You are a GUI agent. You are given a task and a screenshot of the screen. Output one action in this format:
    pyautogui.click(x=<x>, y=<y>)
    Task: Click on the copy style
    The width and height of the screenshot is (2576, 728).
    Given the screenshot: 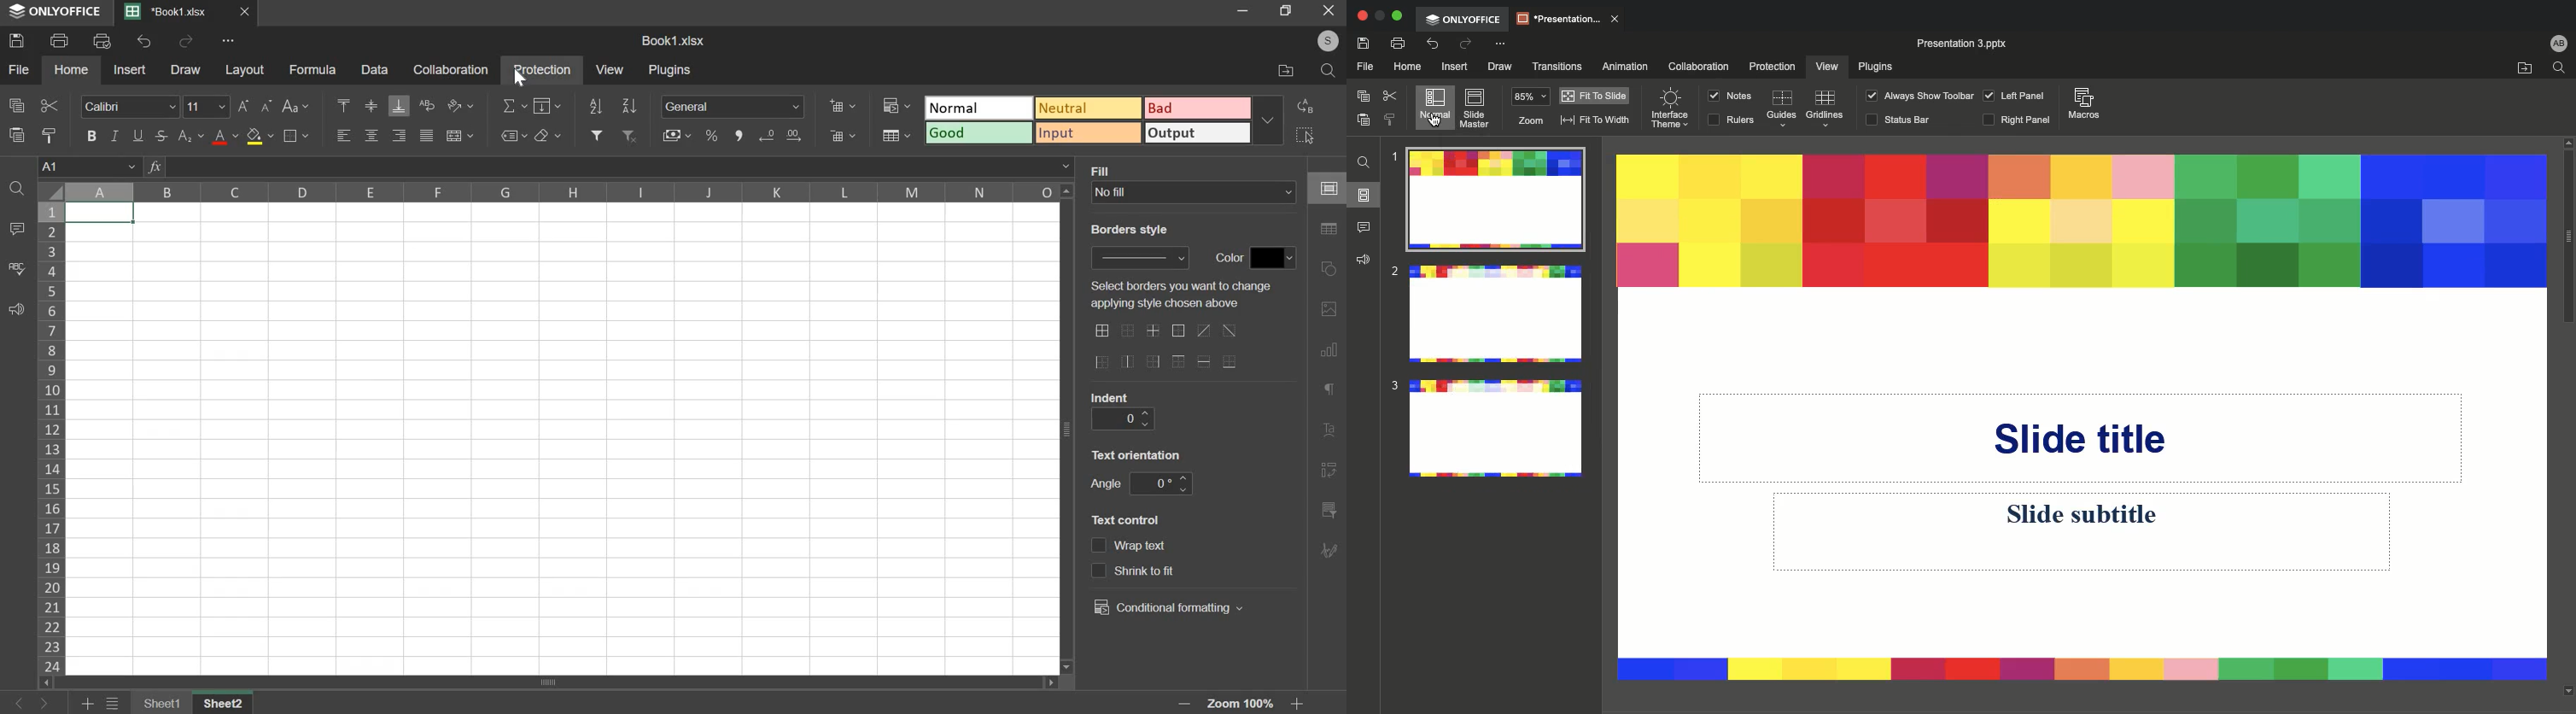 What is the action you would take?
    pyautogui.click(x=51, y=135)
    